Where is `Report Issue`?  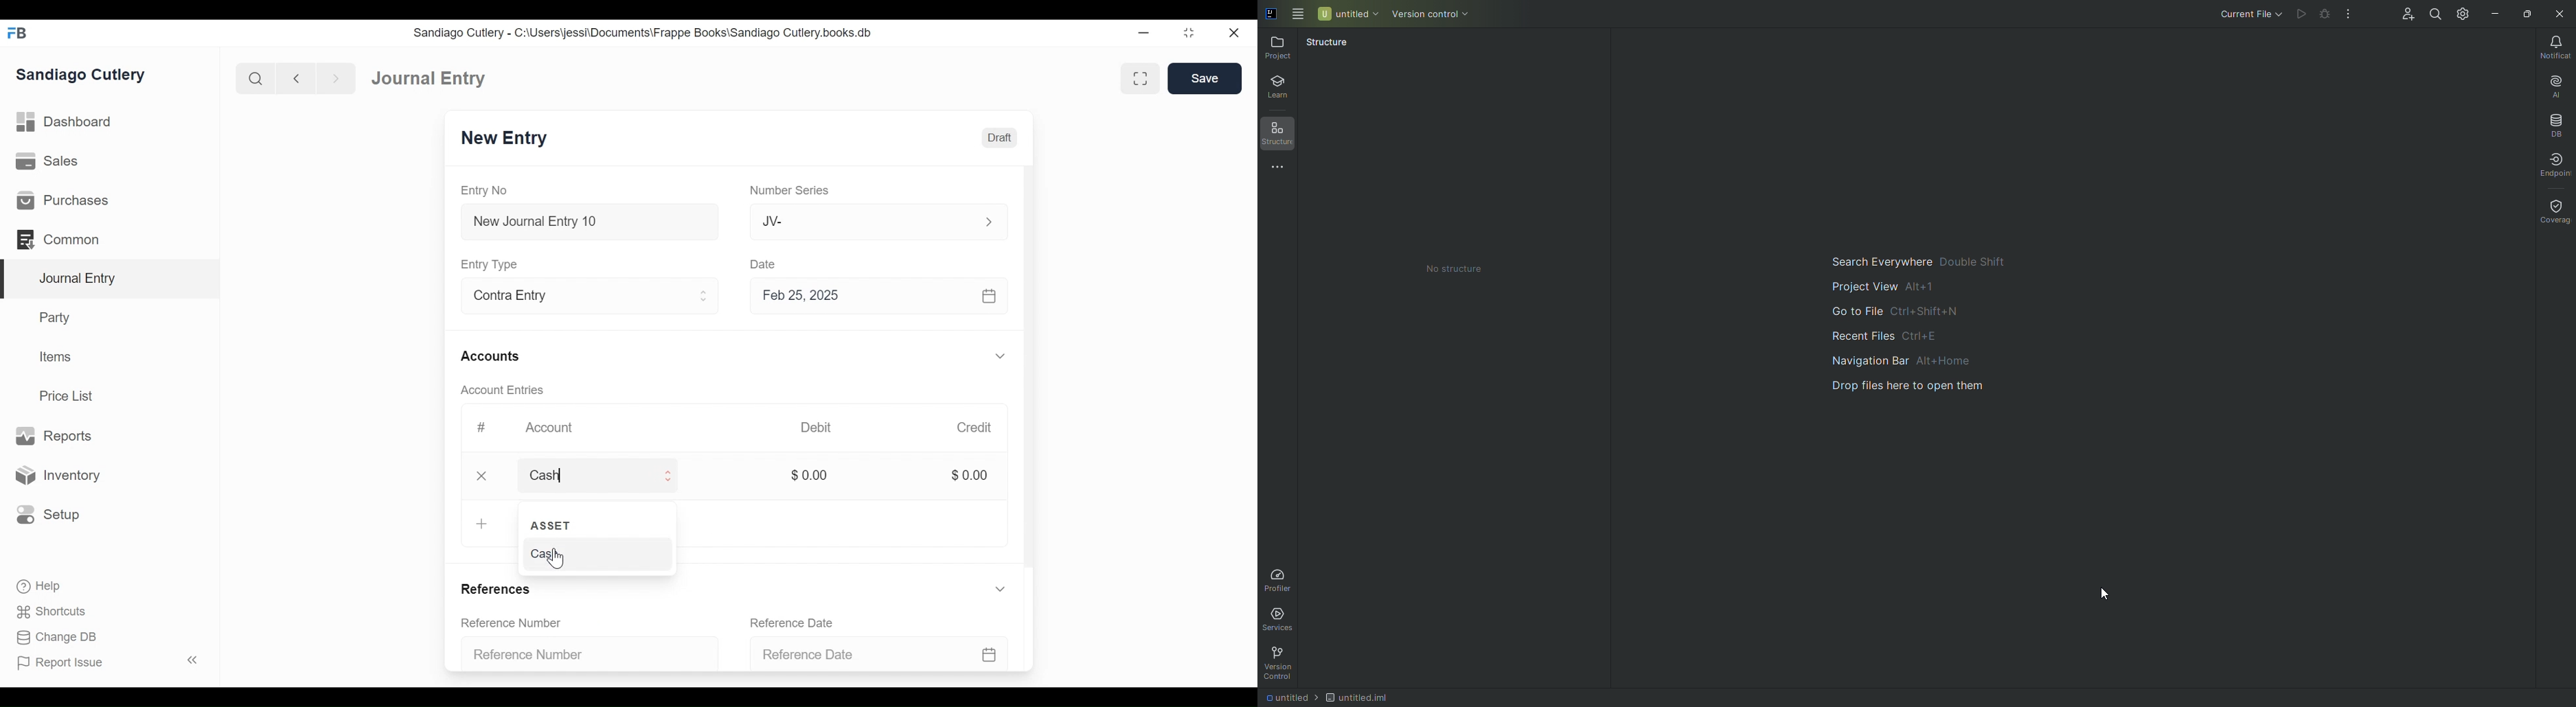
Report Issue is located at coordinates (107, 662).